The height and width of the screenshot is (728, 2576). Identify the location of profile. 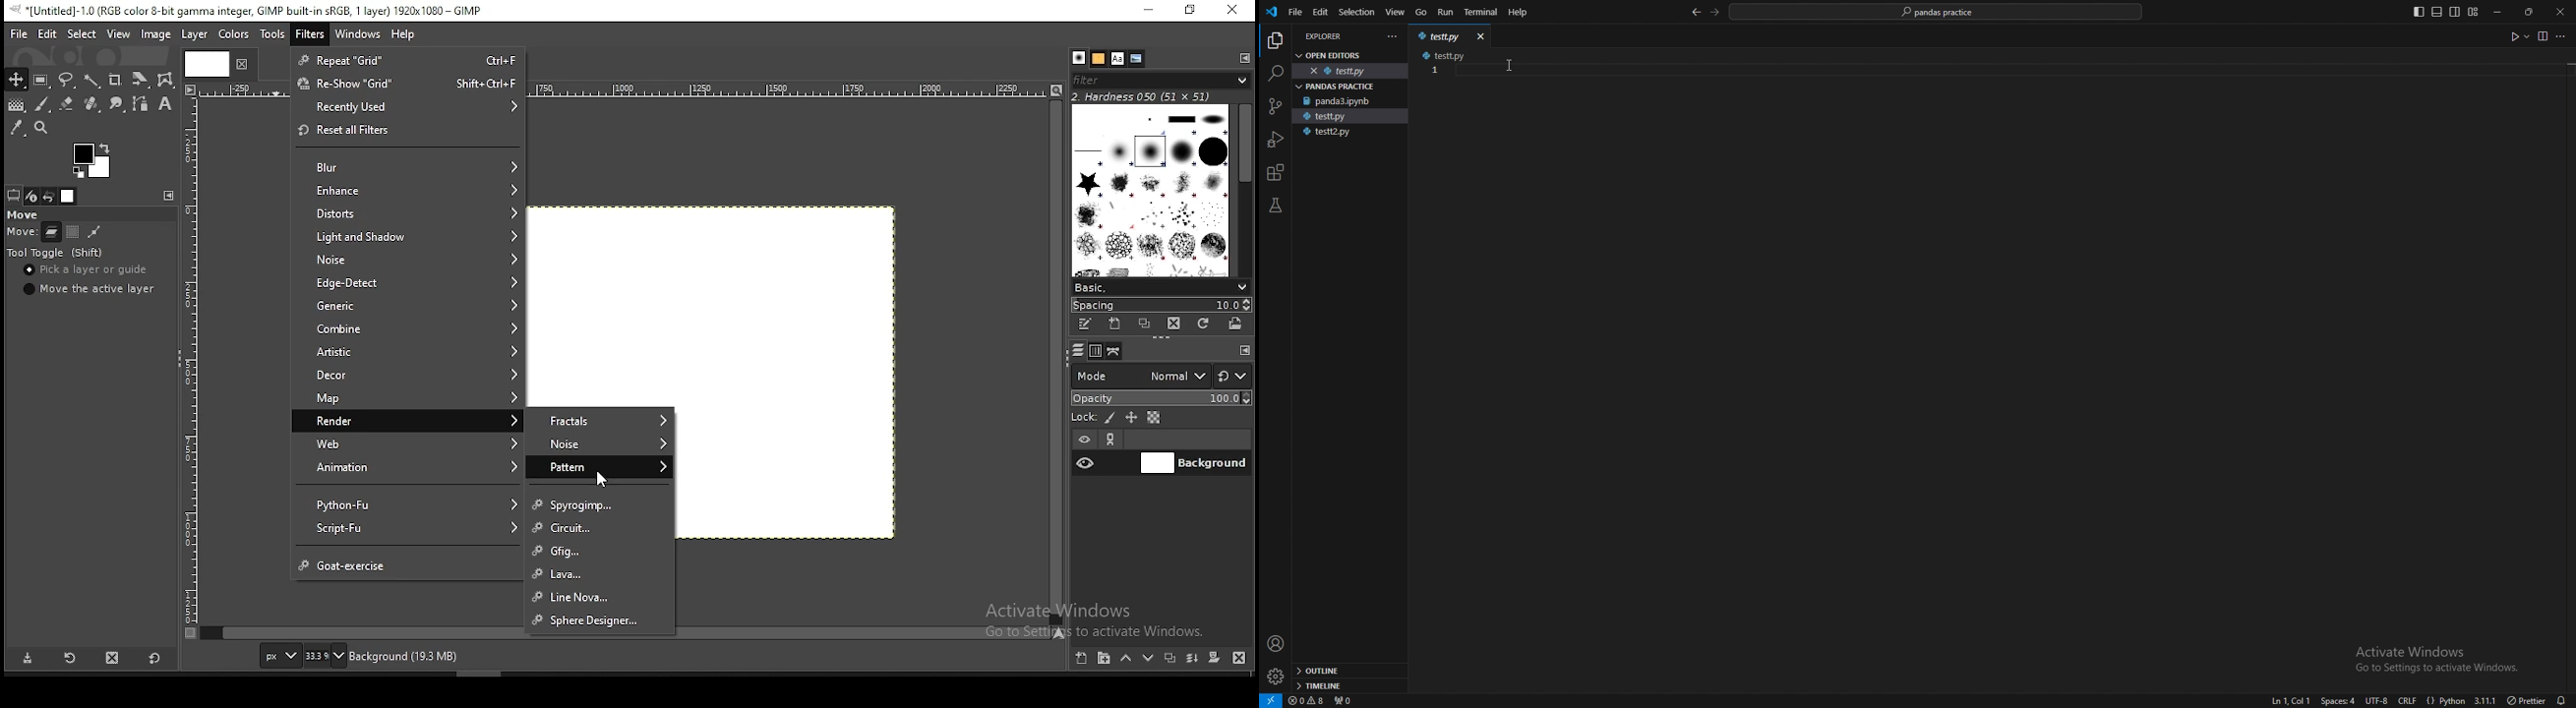
(1276, 644).